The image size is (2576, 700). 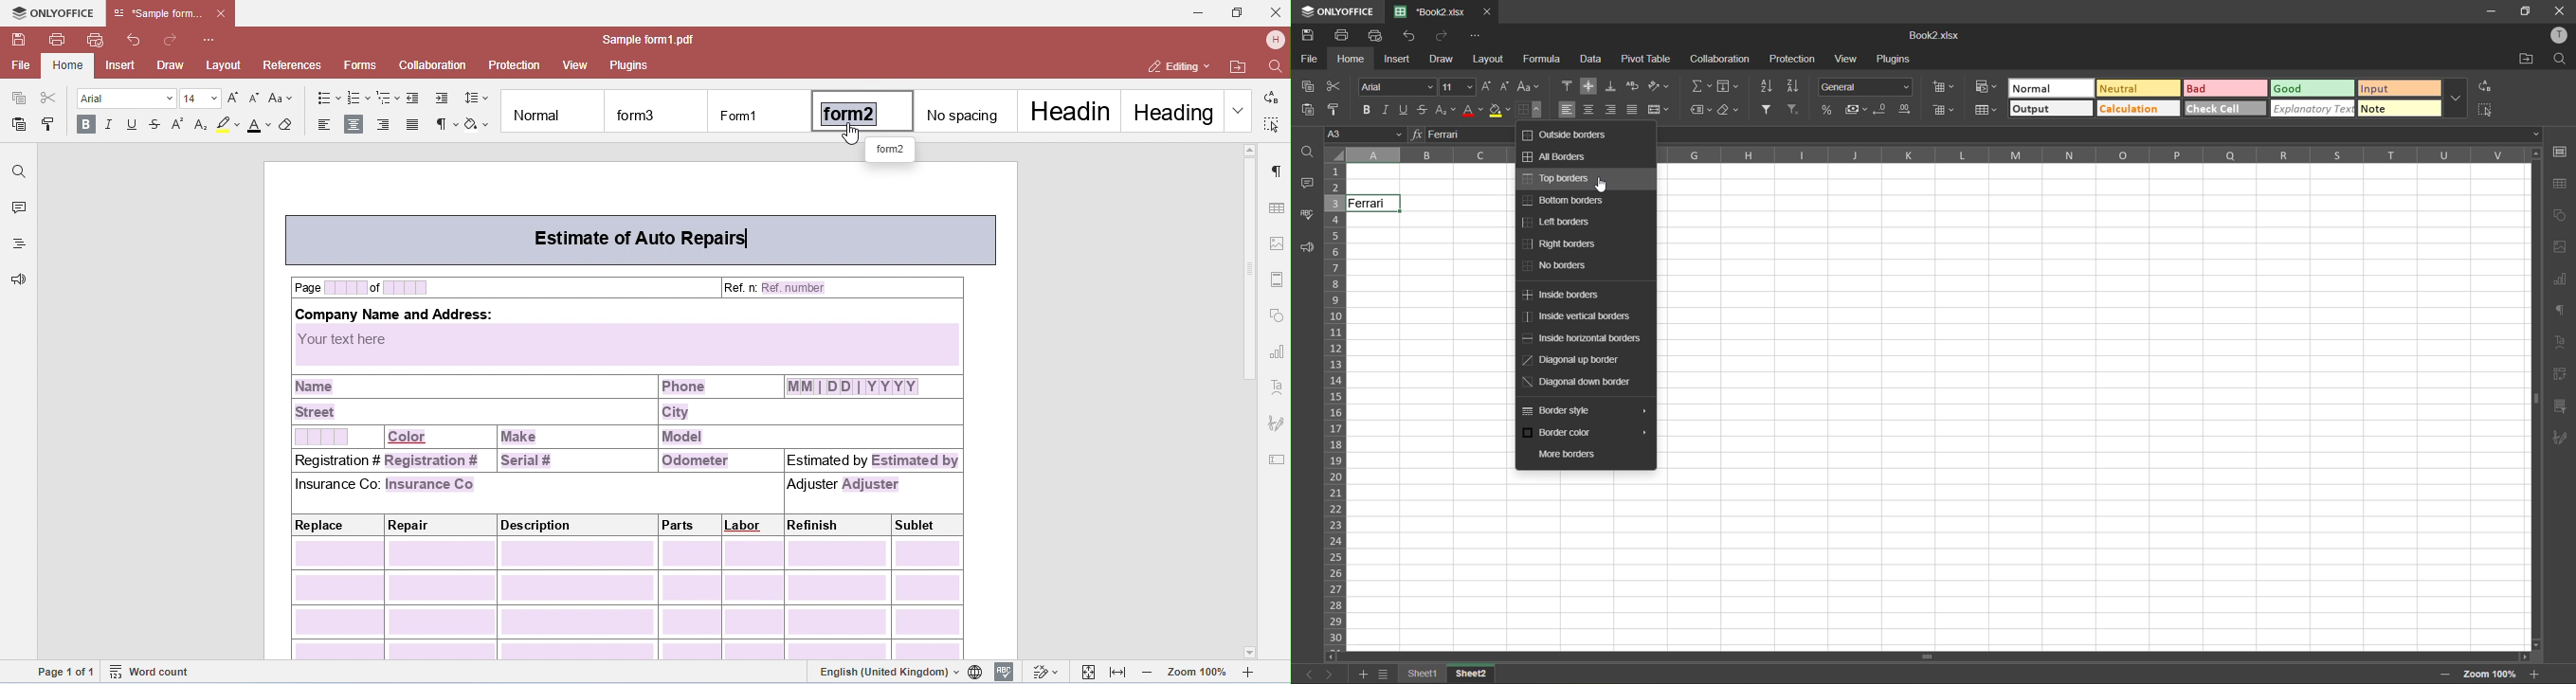 I want to click on profile, so click(x=2561, y=36).